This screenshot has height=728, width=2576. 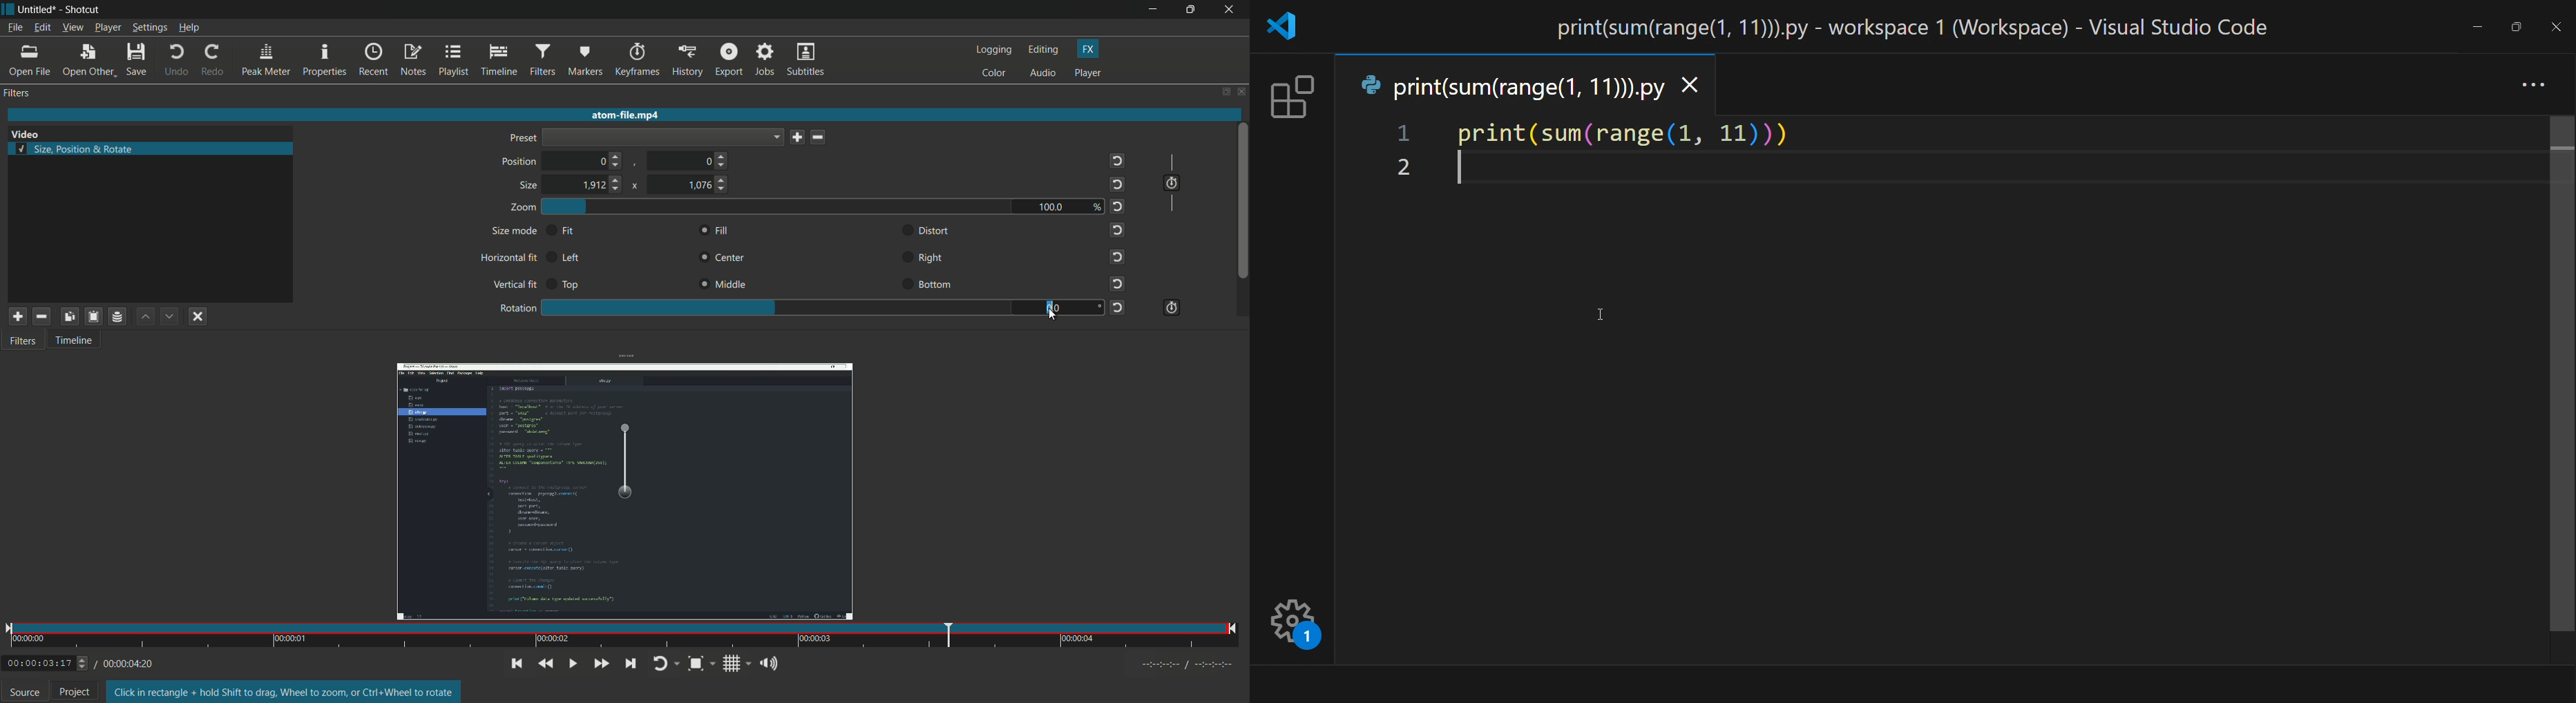 I want to click on redo, so click(x=213, y=61).